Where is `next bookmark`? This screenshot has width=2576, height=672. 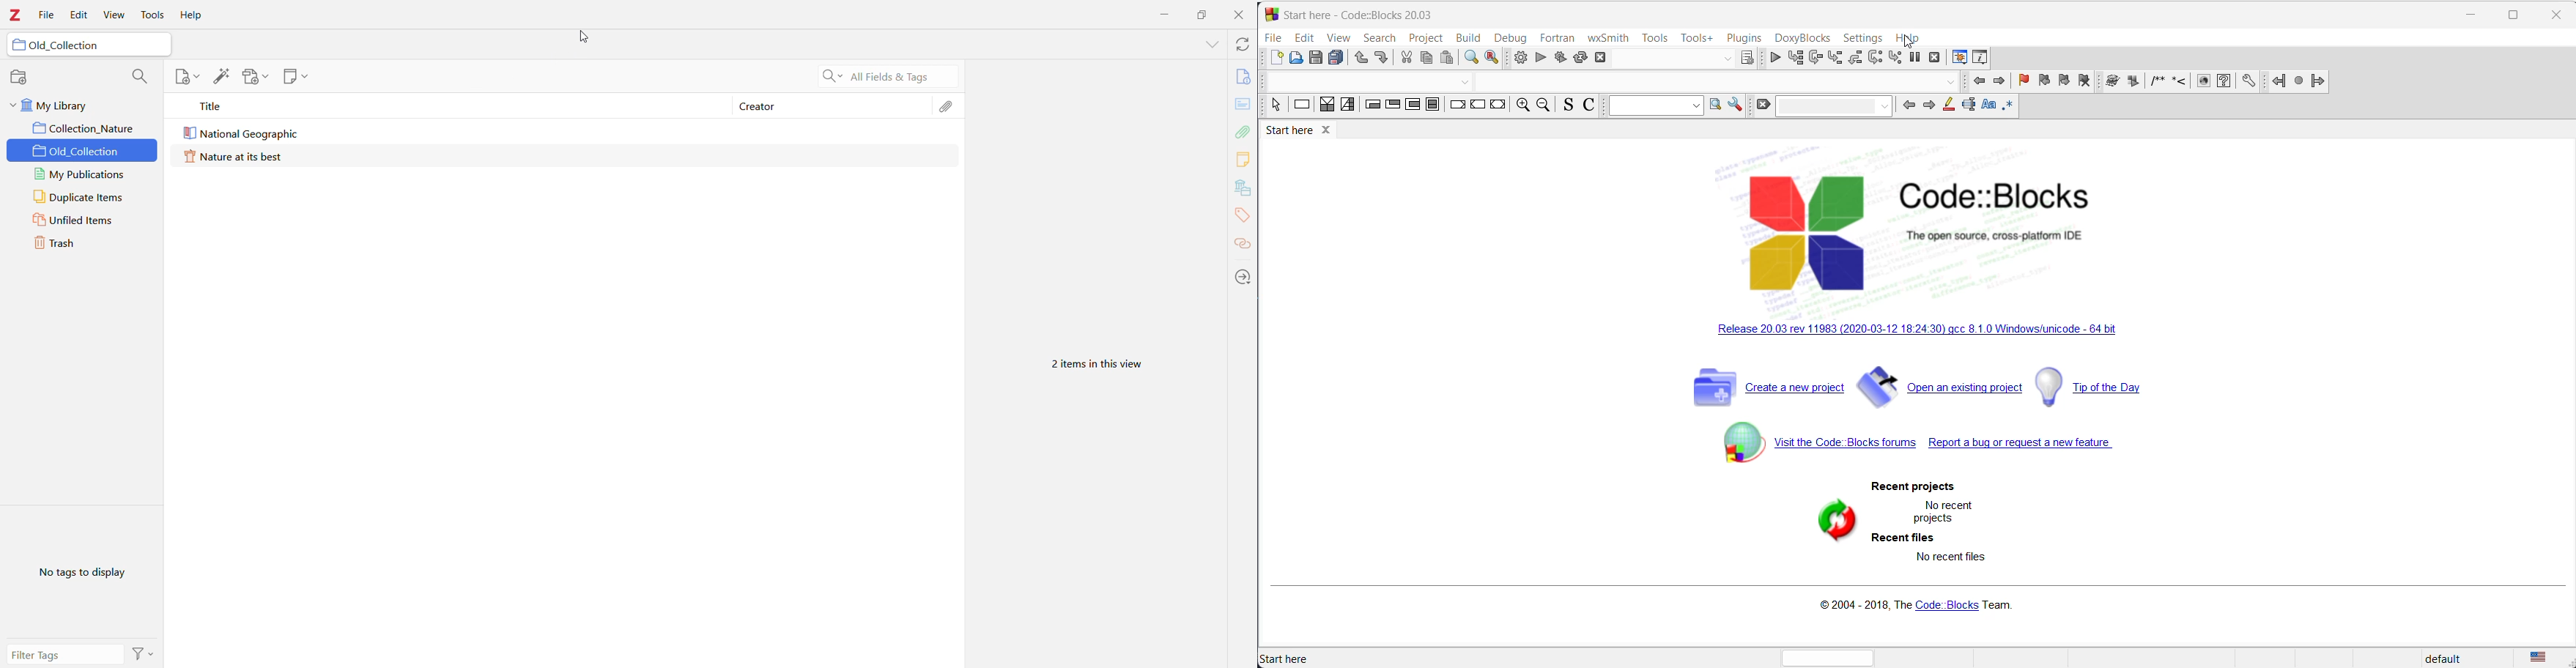
next bookmark is located at coordinates (2064, 81).